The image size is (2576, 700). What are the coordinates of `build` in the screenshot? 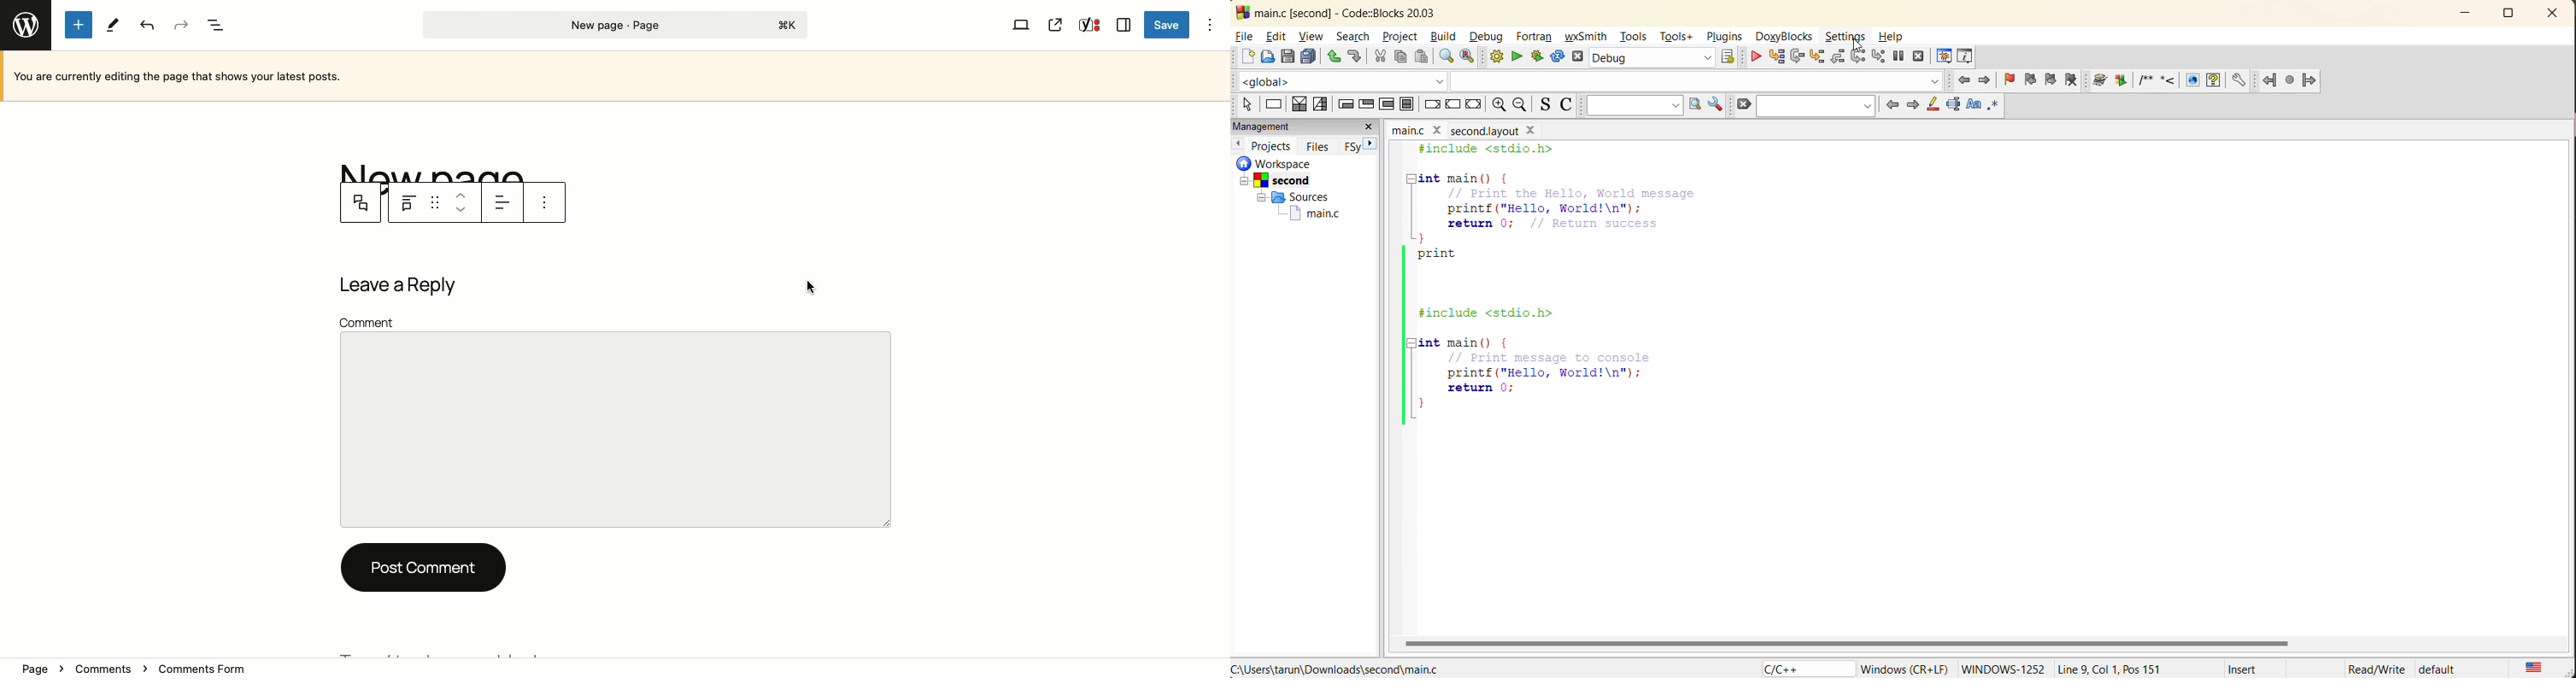 It's located at (1500, 59).